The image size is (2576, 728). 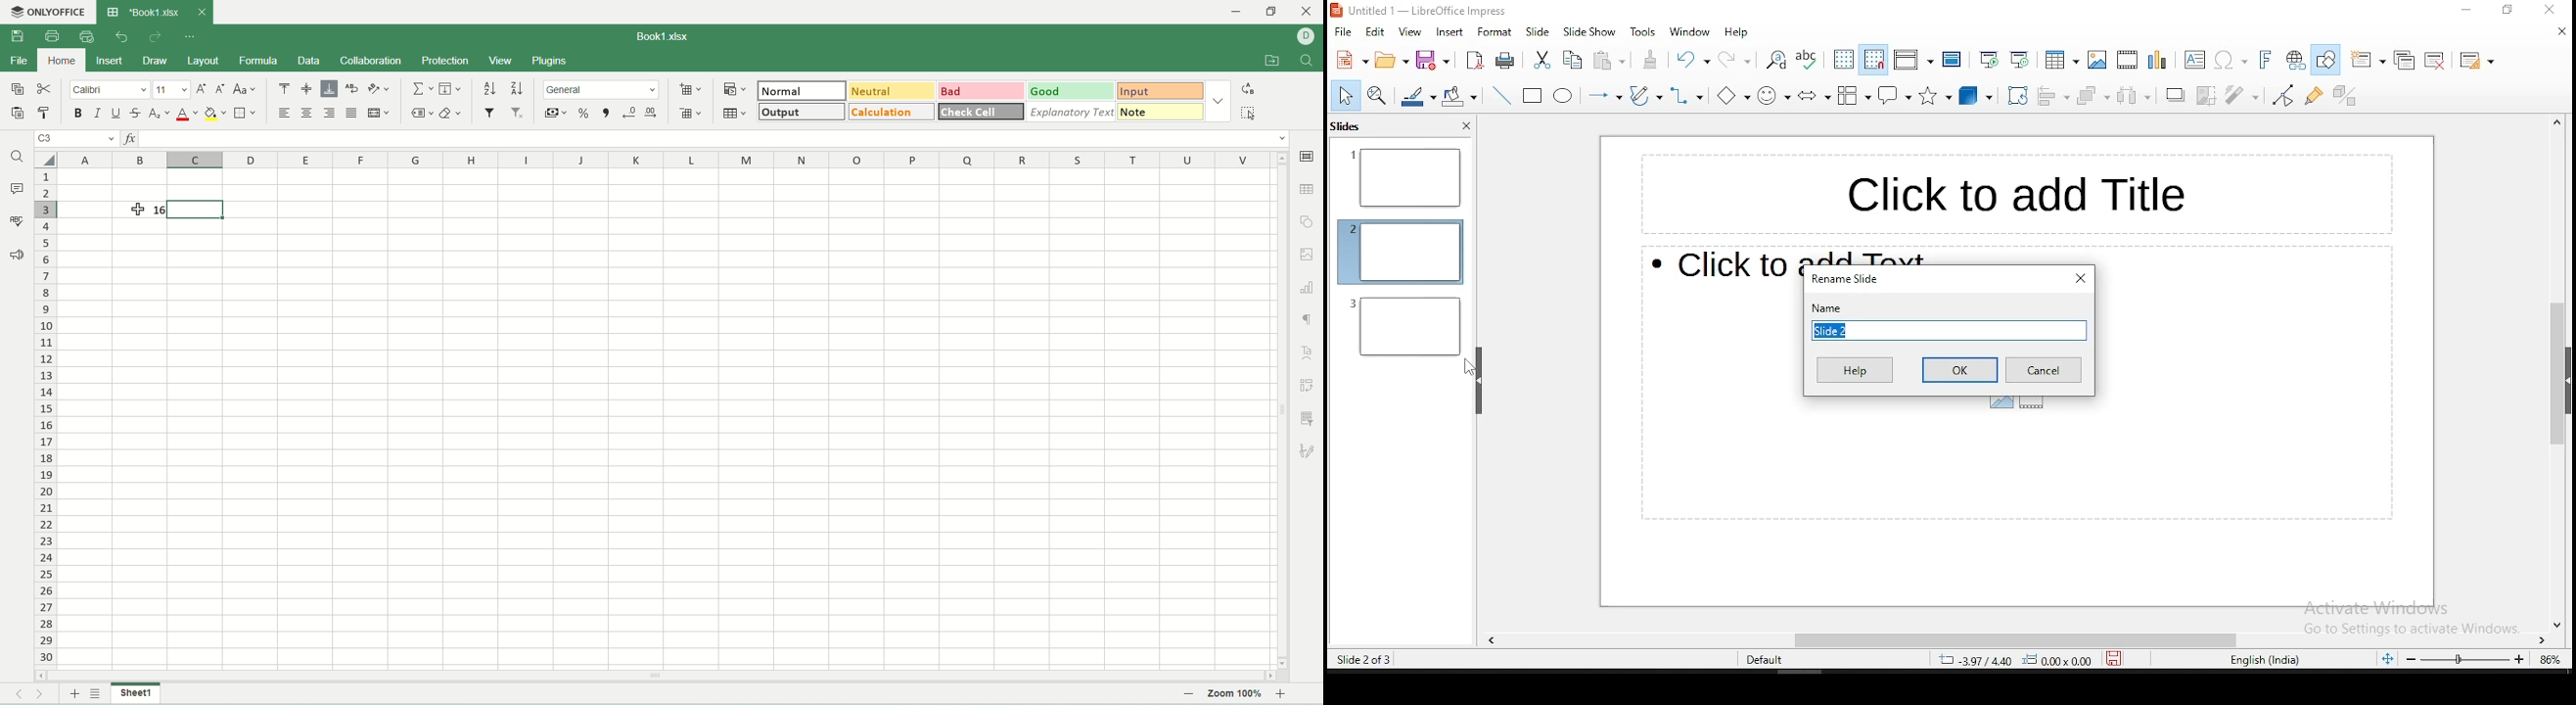 I want to click on cell position, so click(x=75, y=139).